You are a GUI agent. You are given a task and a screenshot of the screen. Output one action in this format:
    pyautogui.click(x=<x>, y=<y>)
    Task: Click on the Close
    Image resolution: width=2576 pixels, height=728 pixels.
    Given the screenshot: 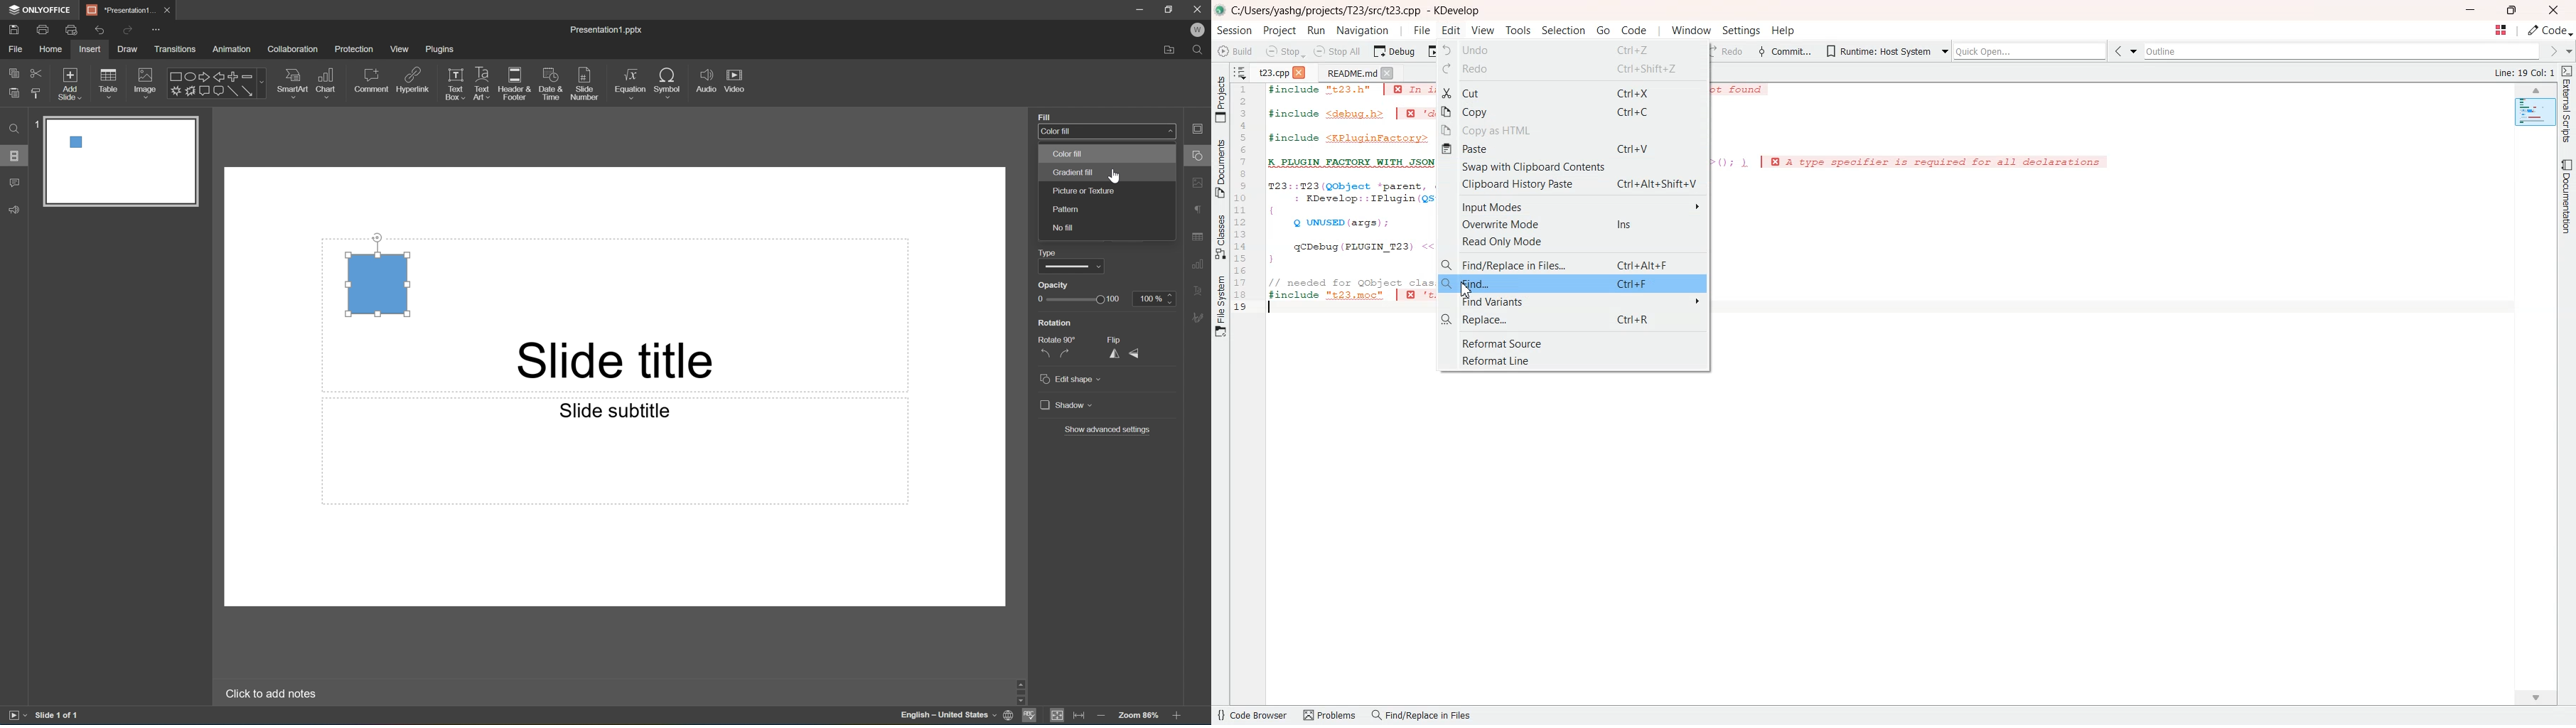 What is the action you would take?
    pyautogui.click(x=1201, y=9)
    